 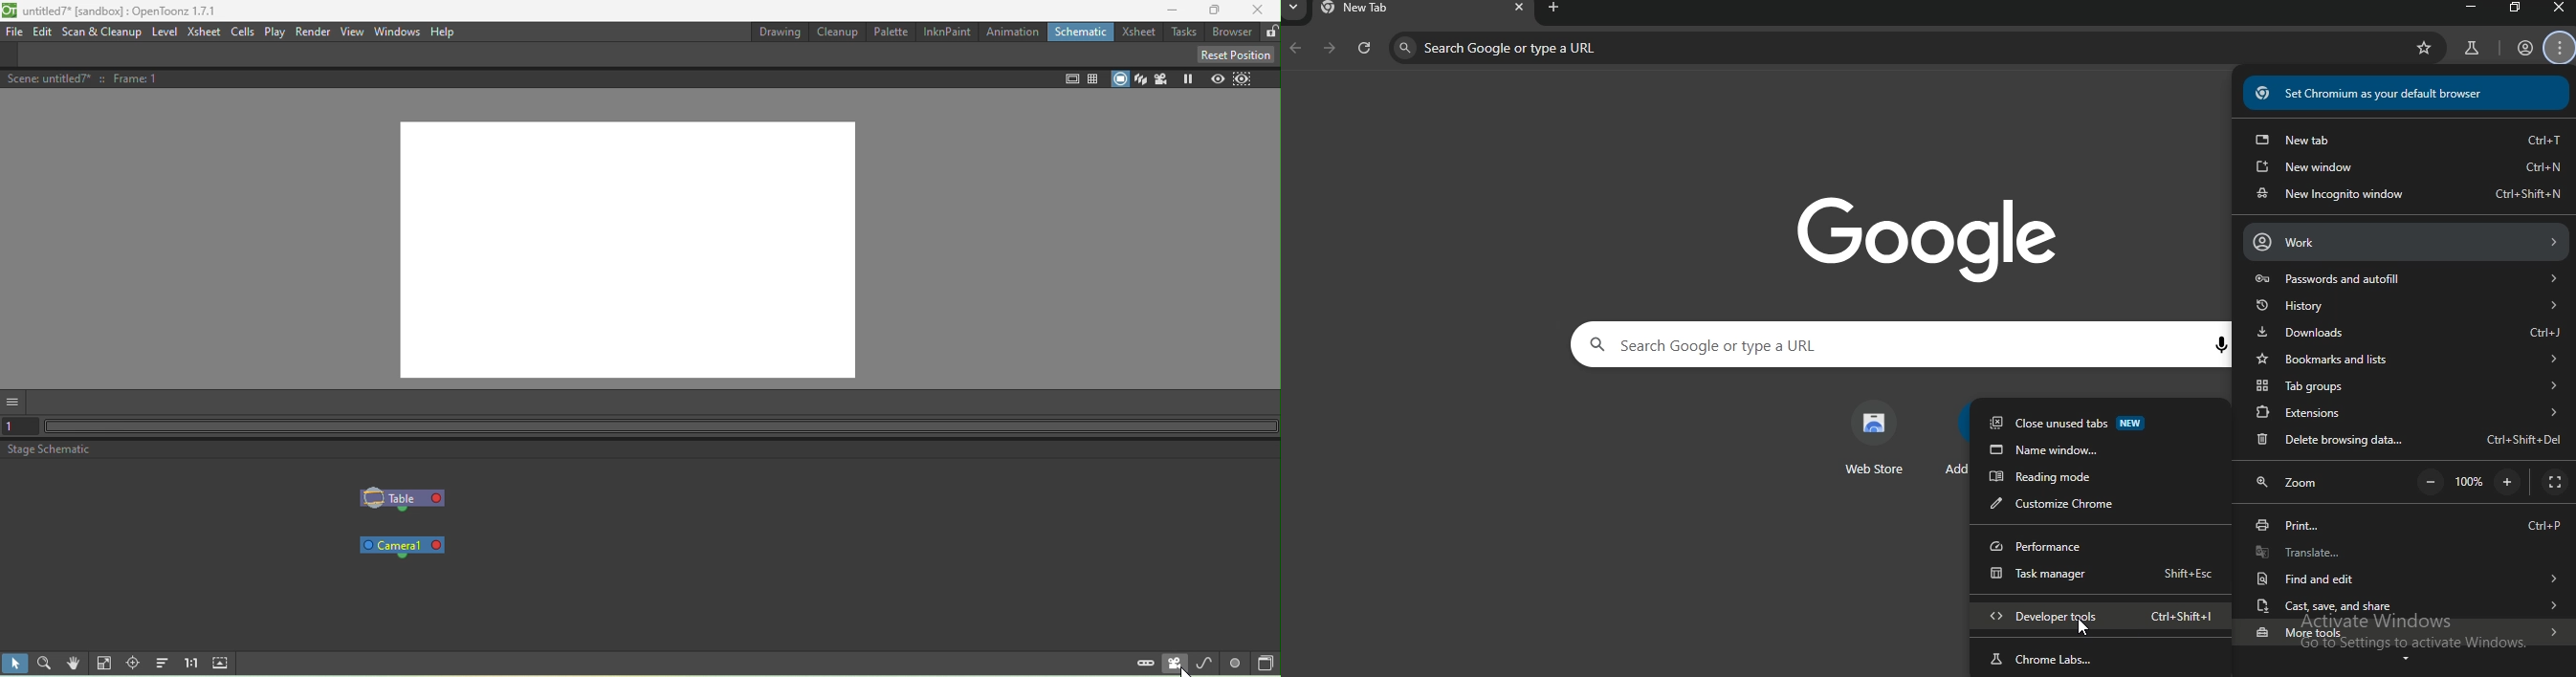 What do you see at coordinates (445, 32) in the screenshot?
I see `Help` at bounding box center [445, 32].